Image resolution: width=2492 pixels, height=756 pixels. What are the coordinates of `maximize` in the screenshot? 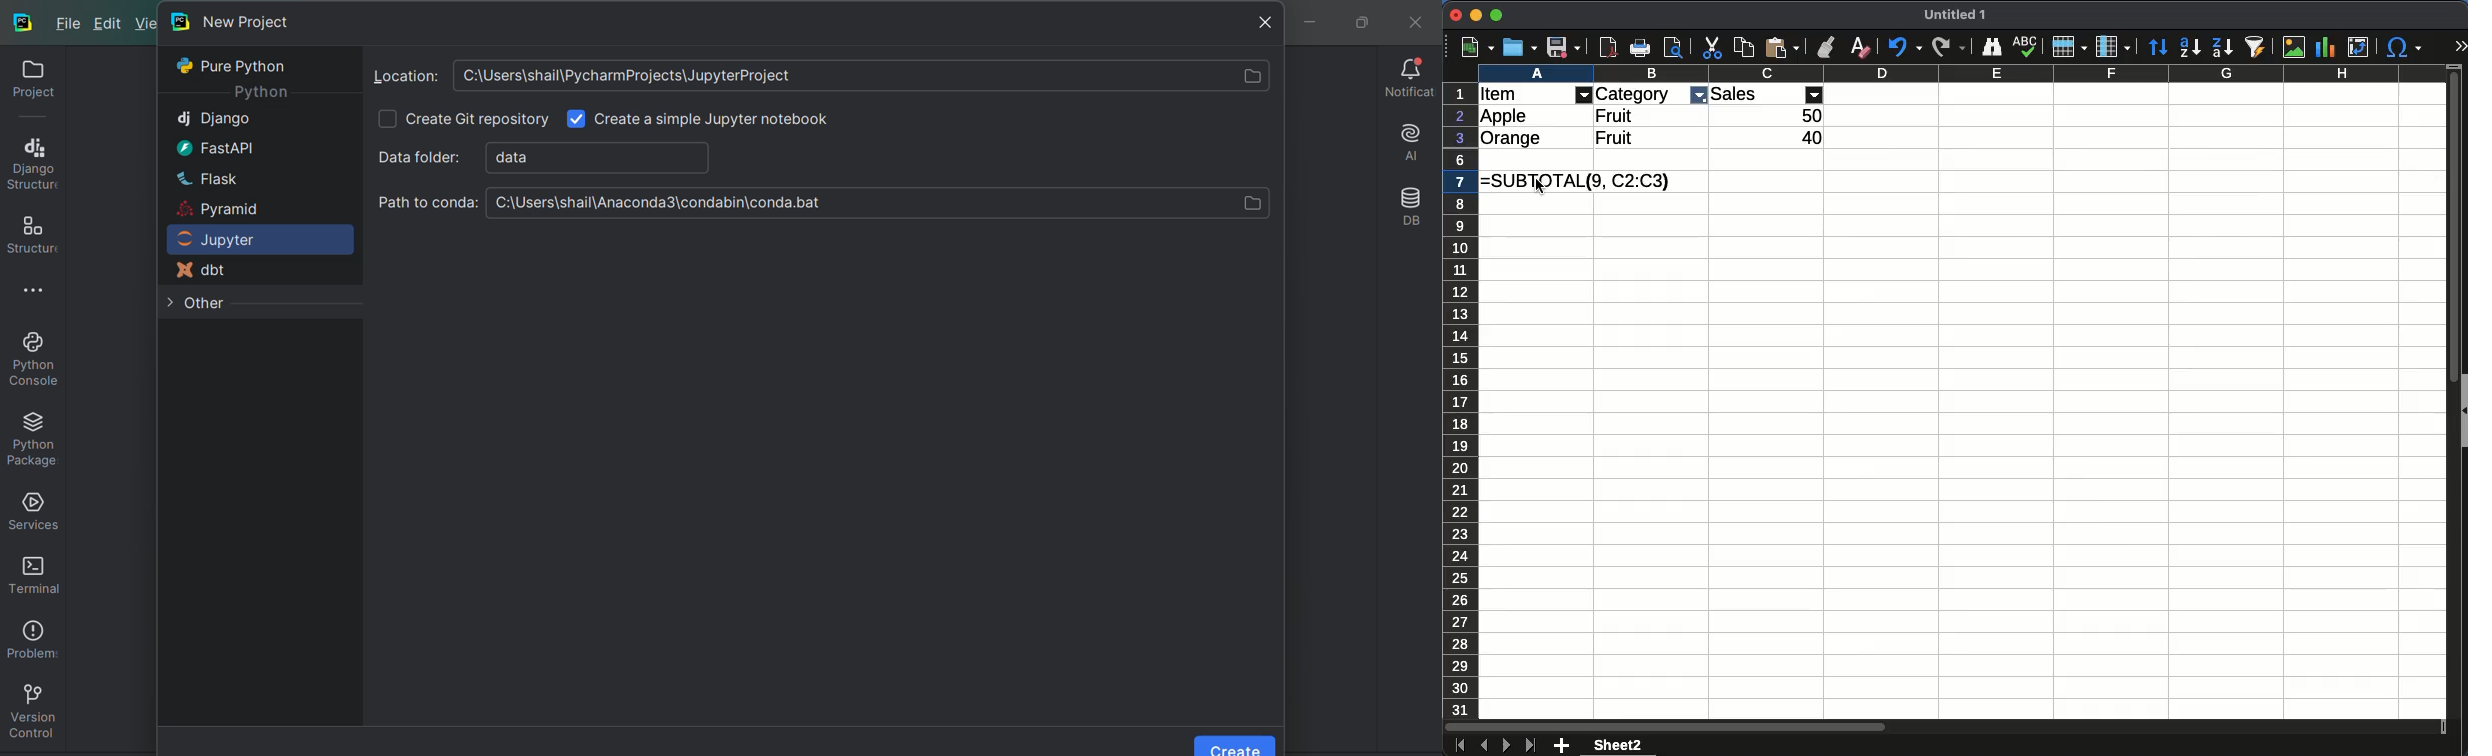 It's located at (1495, 15).